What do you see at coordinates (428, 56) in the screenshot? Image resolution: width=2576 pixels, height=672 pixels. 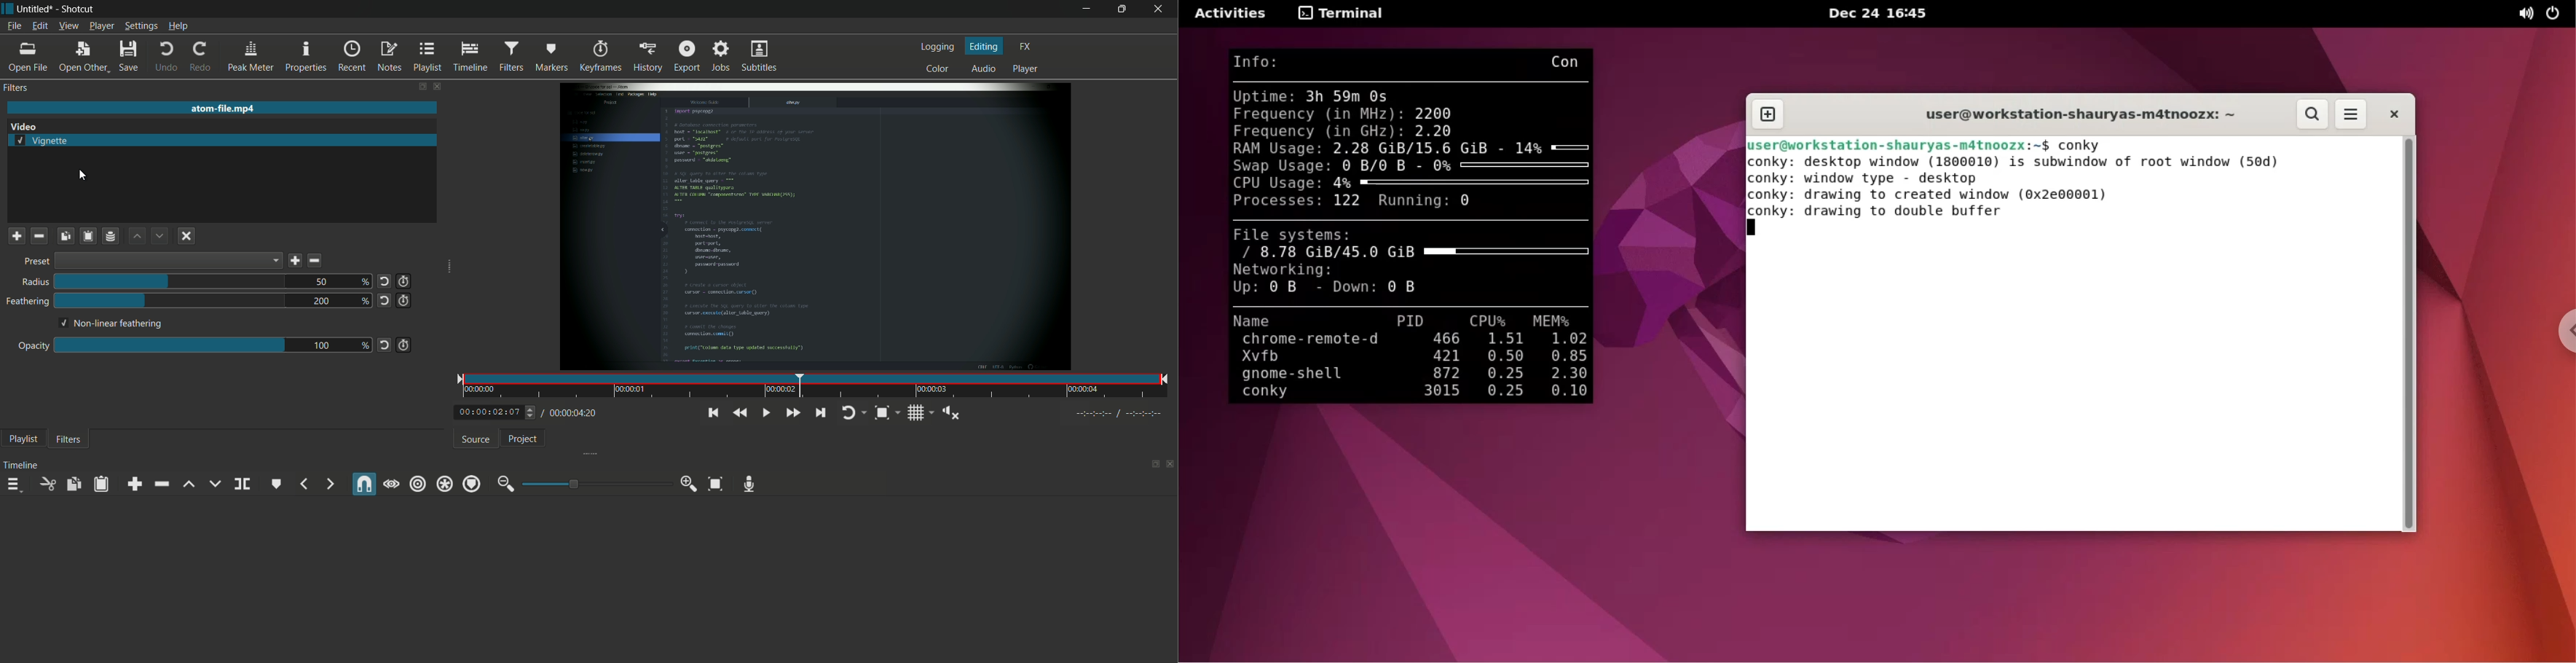 I see `playlist` at bounding box center [428, 56].